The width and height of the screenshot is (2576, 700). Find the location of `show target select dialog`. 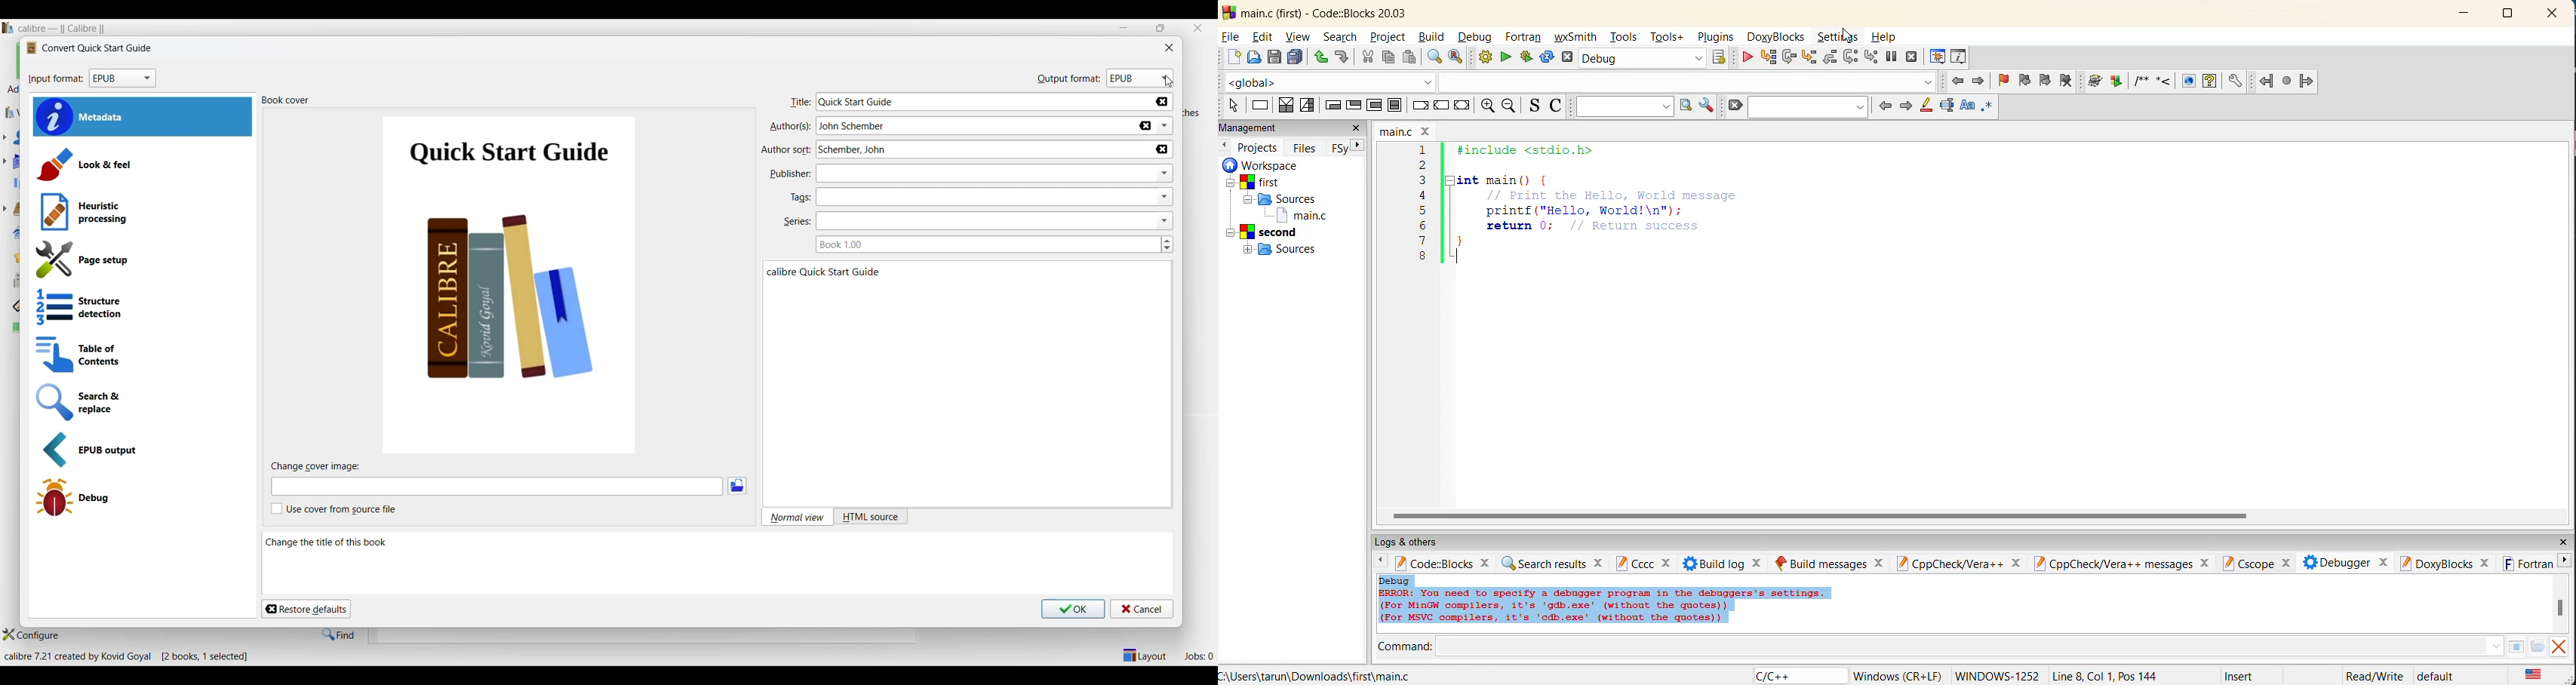

show target select dialog is located at coordinates (1722, 58).